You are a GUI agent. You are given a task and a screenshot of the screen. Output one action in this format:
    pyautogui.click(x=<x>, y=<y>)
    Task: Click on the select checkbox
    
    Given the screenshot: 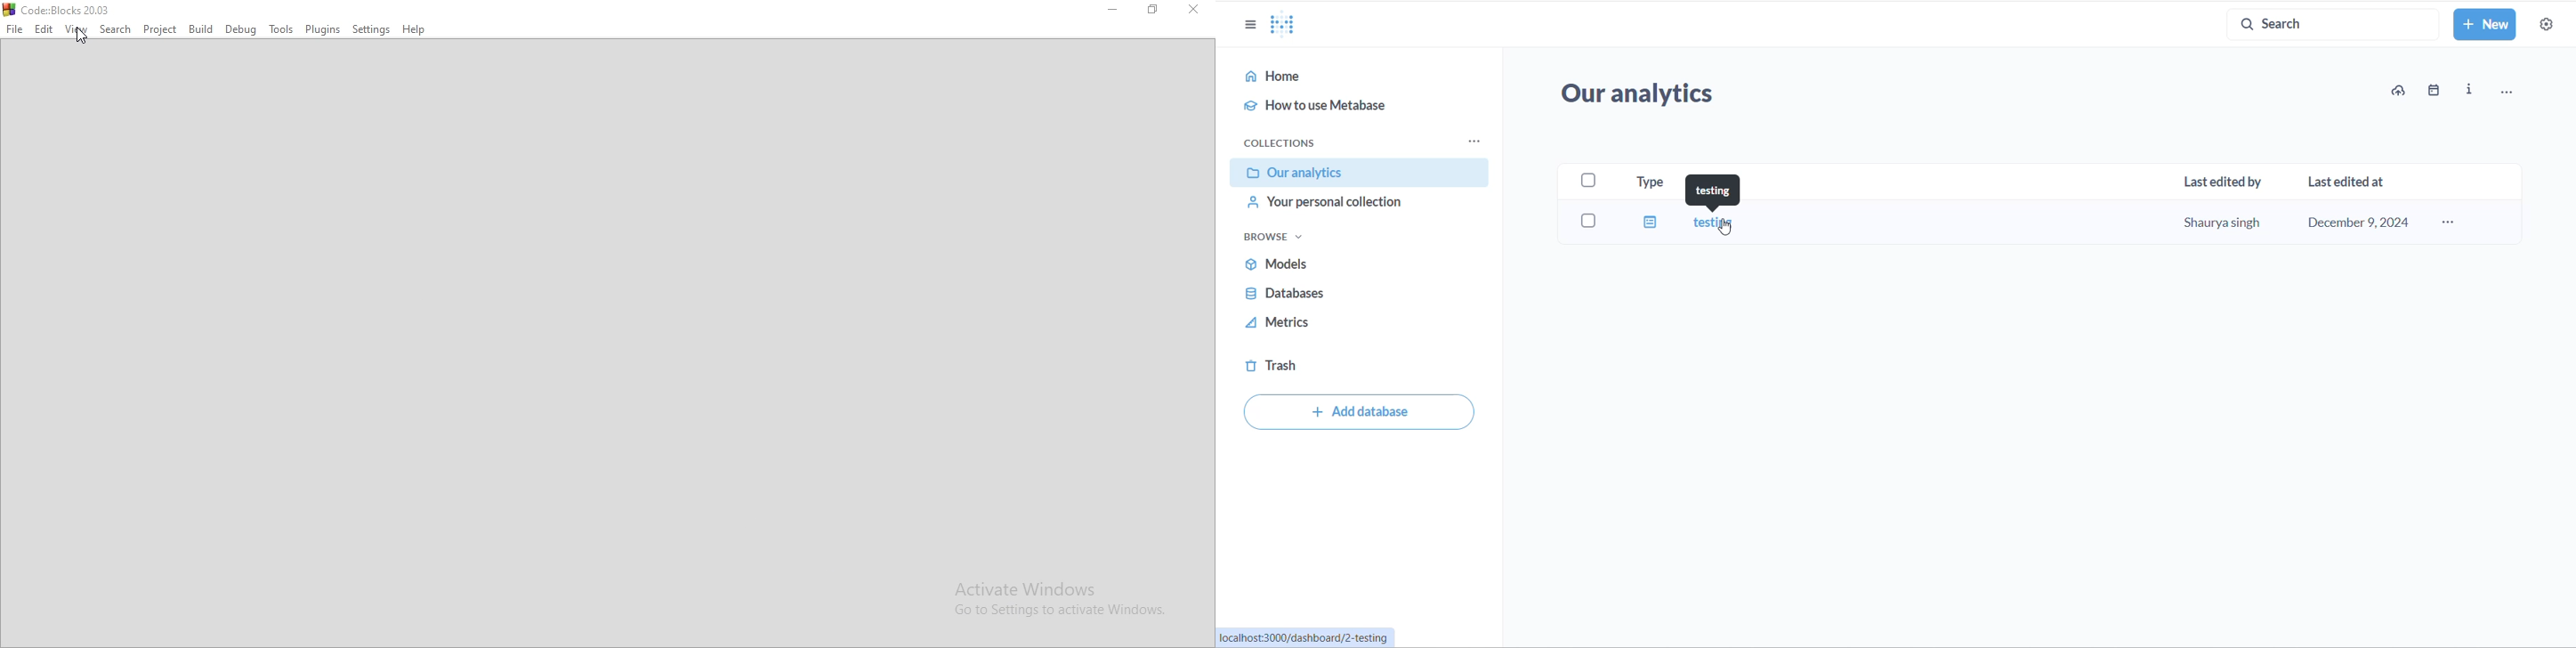 What is the action you would take?
    pyautogui.click(x=1576, y=218)
    